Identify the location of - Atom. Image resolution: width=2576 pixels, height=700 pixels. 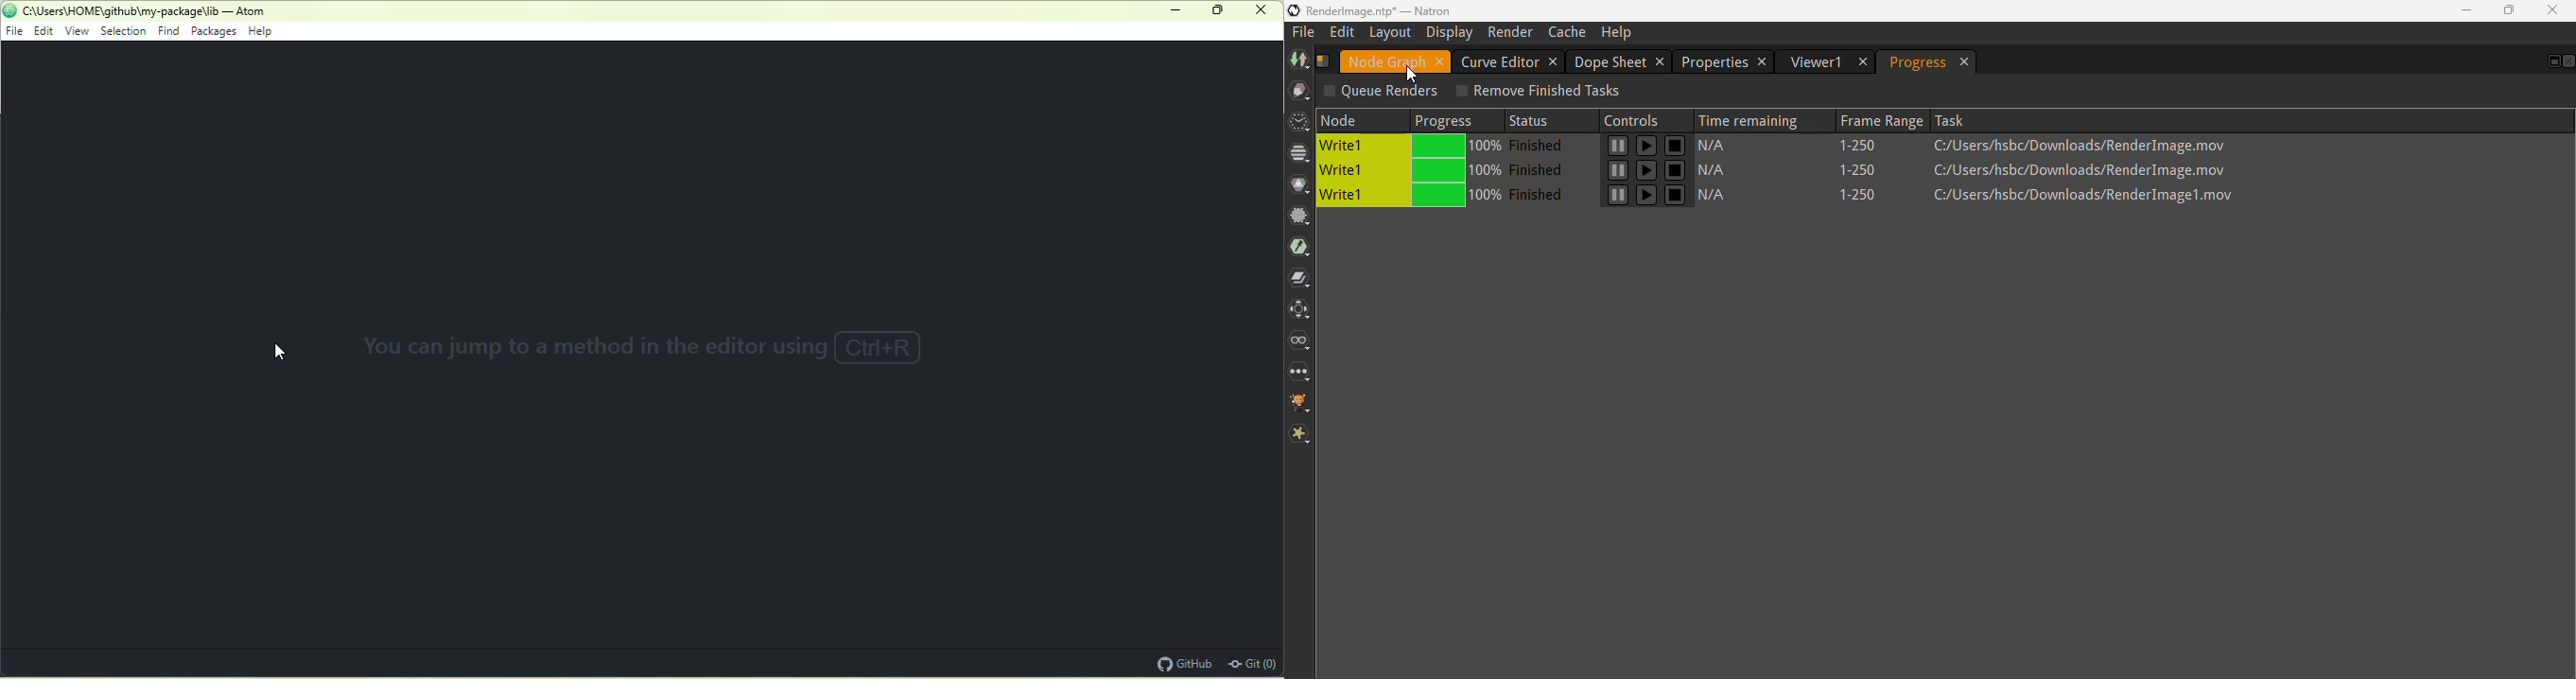
(246, 11).